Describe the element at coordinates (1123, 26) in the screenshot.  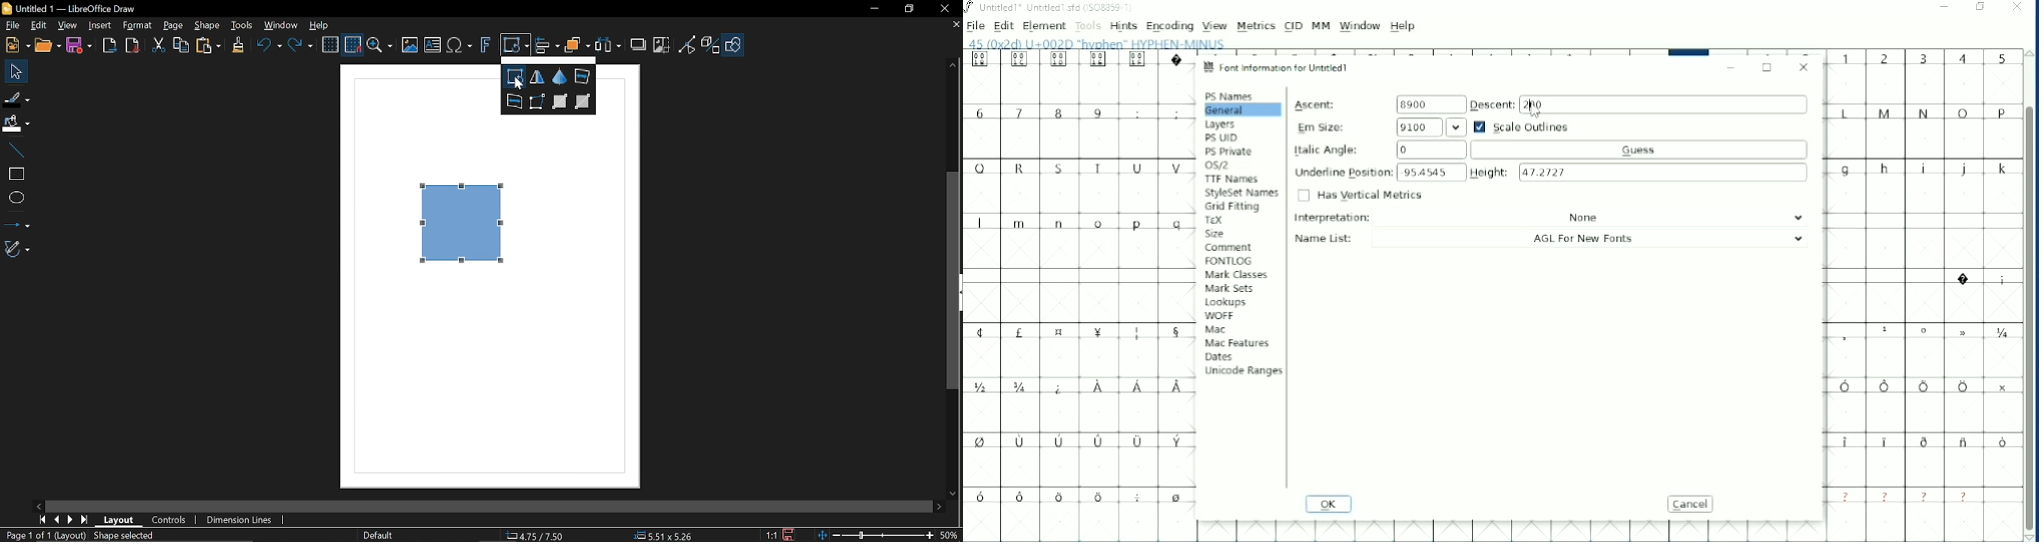
I see `Hints` at that location.